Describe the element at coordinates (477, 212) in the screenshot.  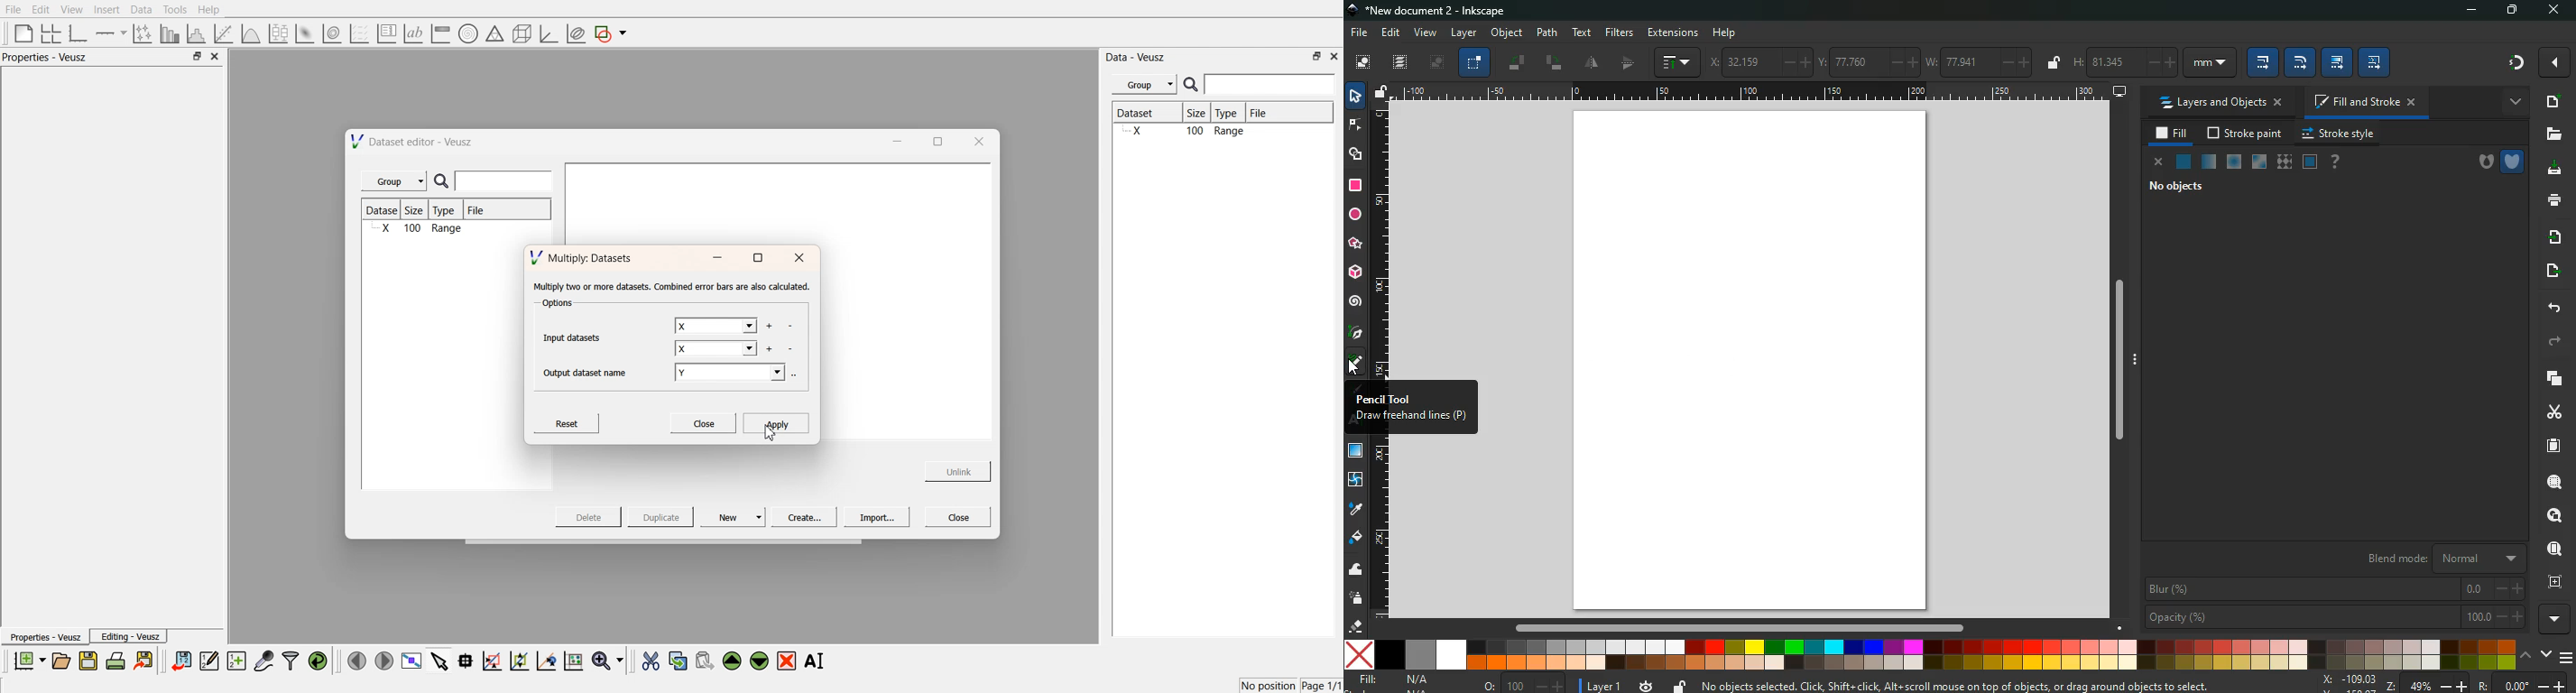
I see `File` at that location.